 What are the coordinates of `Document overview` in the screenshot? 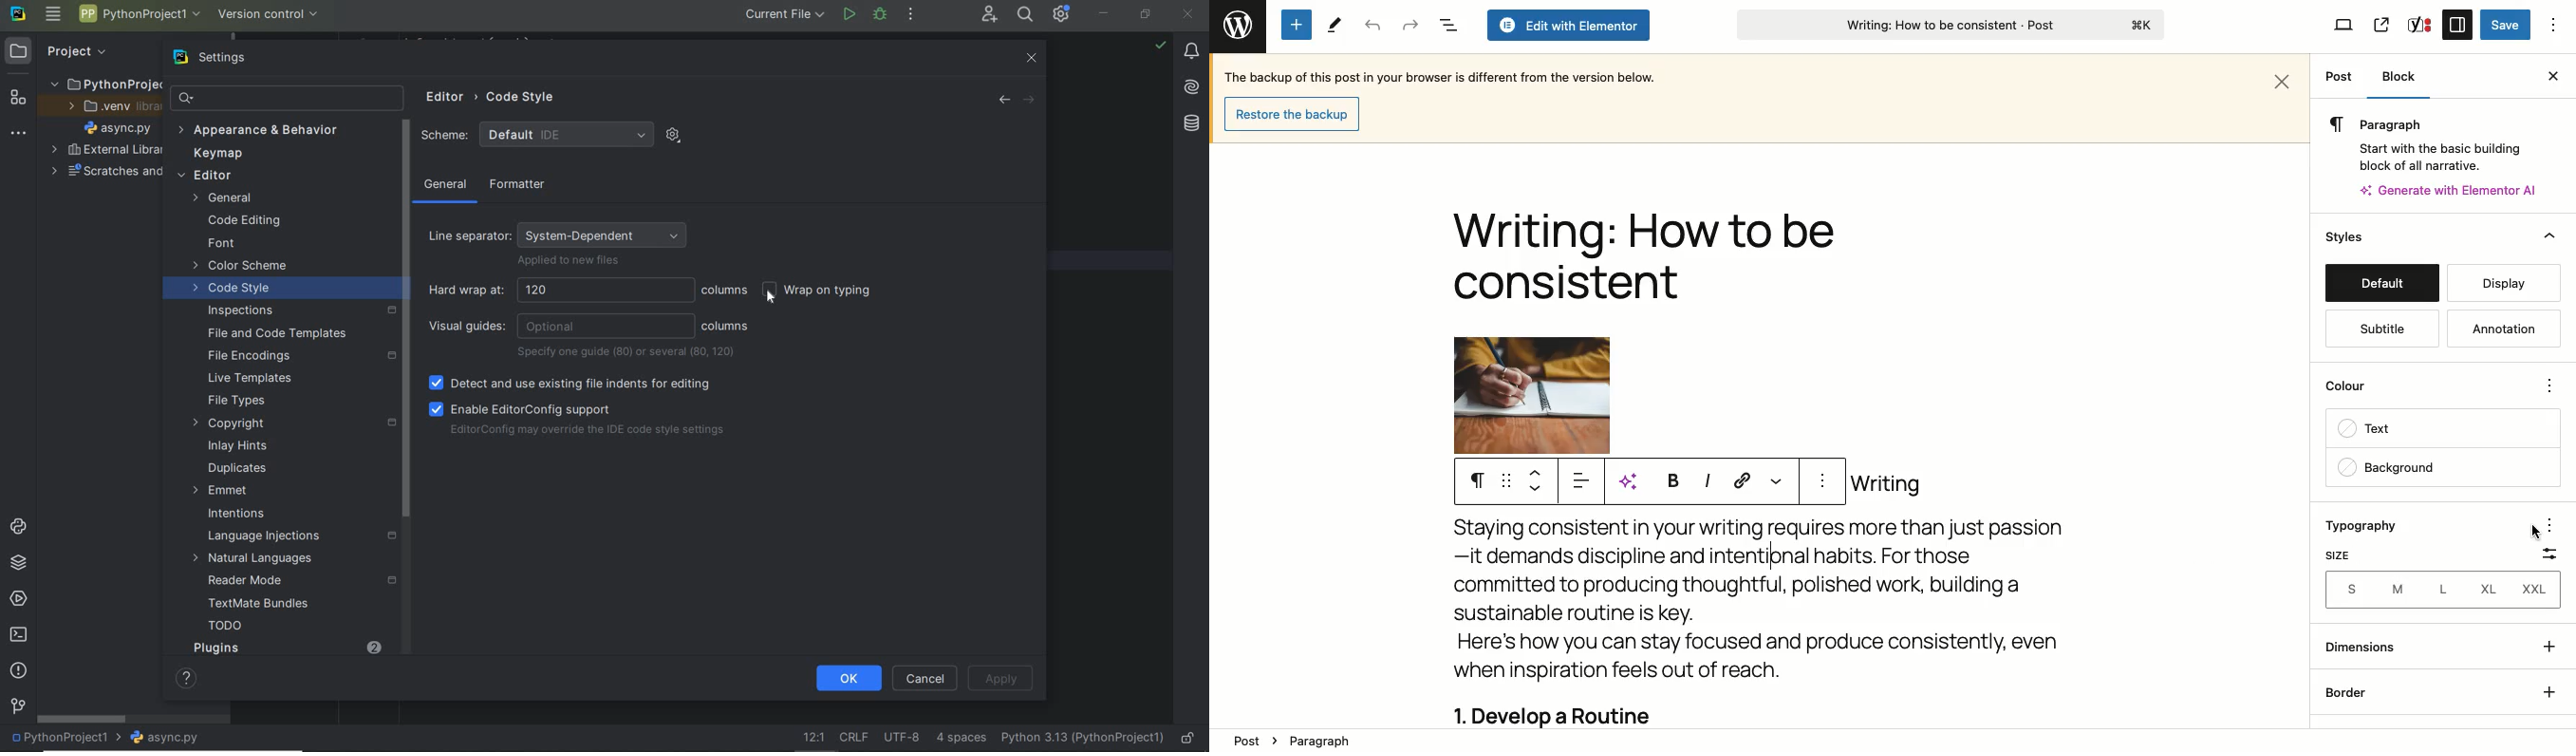 It's located at (1447, 26).